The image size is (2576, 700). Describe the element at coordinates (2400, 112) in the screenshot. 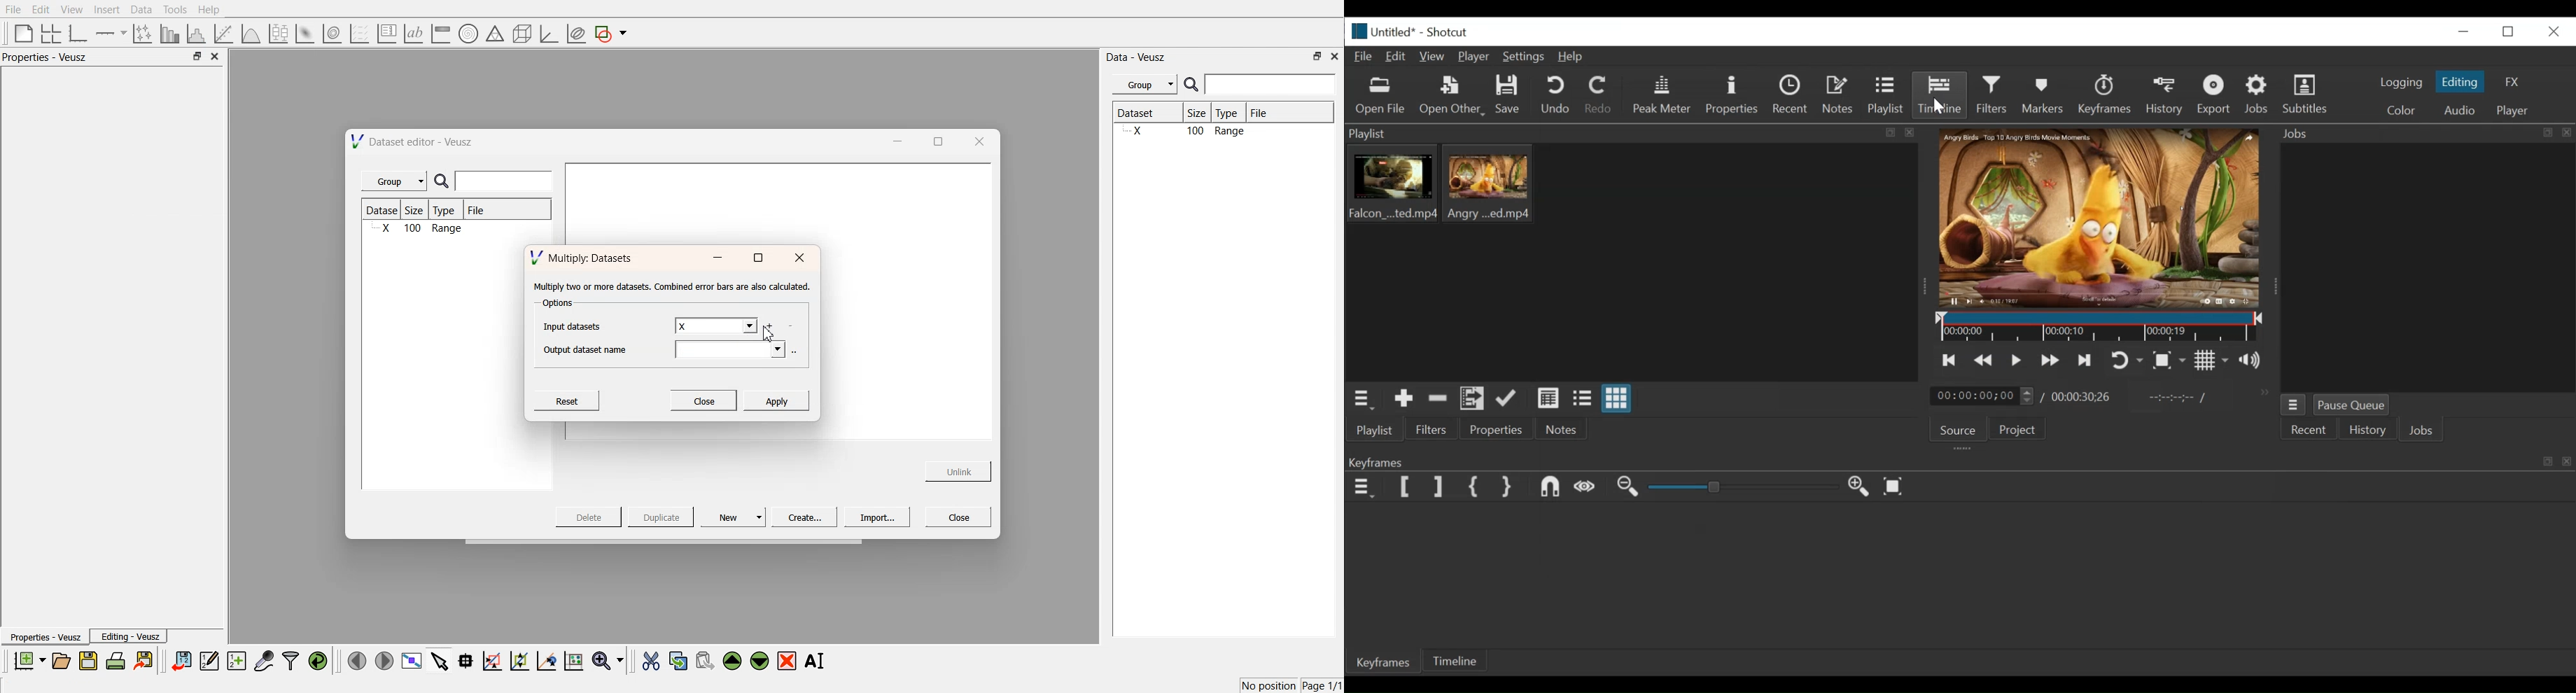

I see `color` at that location.